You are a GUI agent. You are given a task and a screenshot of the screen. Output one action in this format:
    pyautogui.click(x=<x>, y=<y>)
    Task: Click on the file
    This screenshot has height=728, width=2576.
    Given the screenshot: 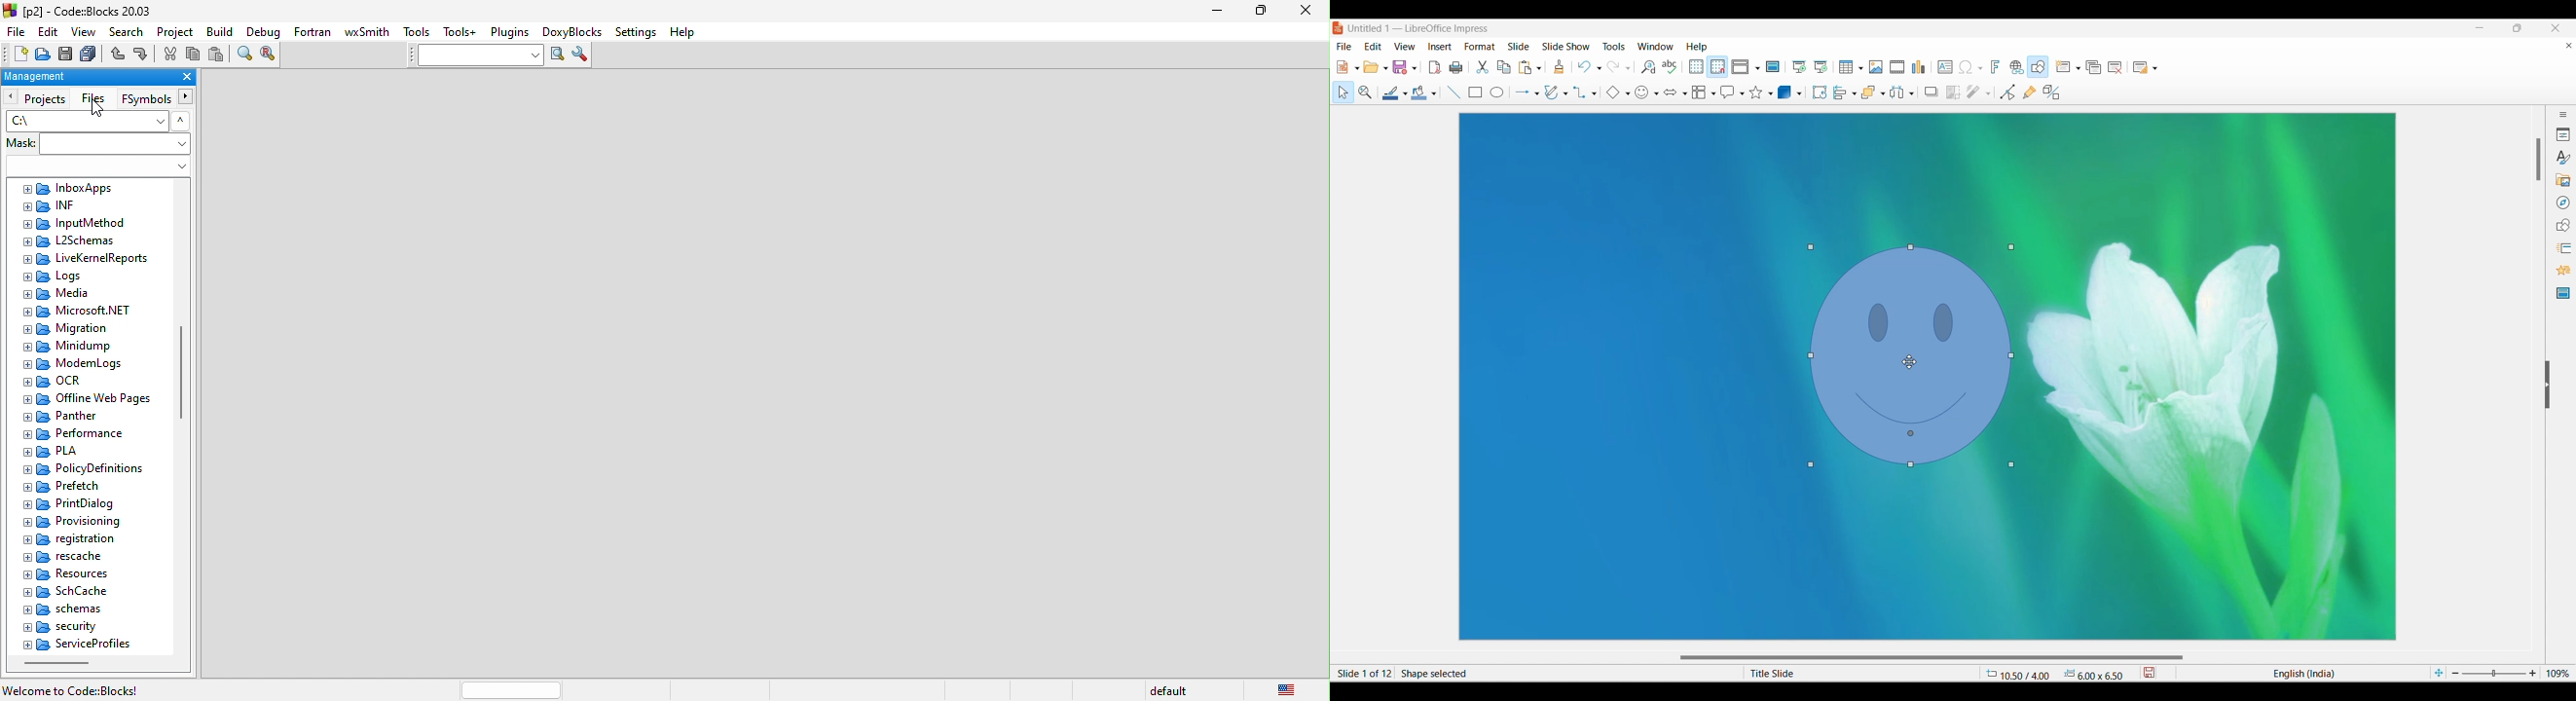 What is the action you would take?
    pyautogui.click(x=18, y=32)
    